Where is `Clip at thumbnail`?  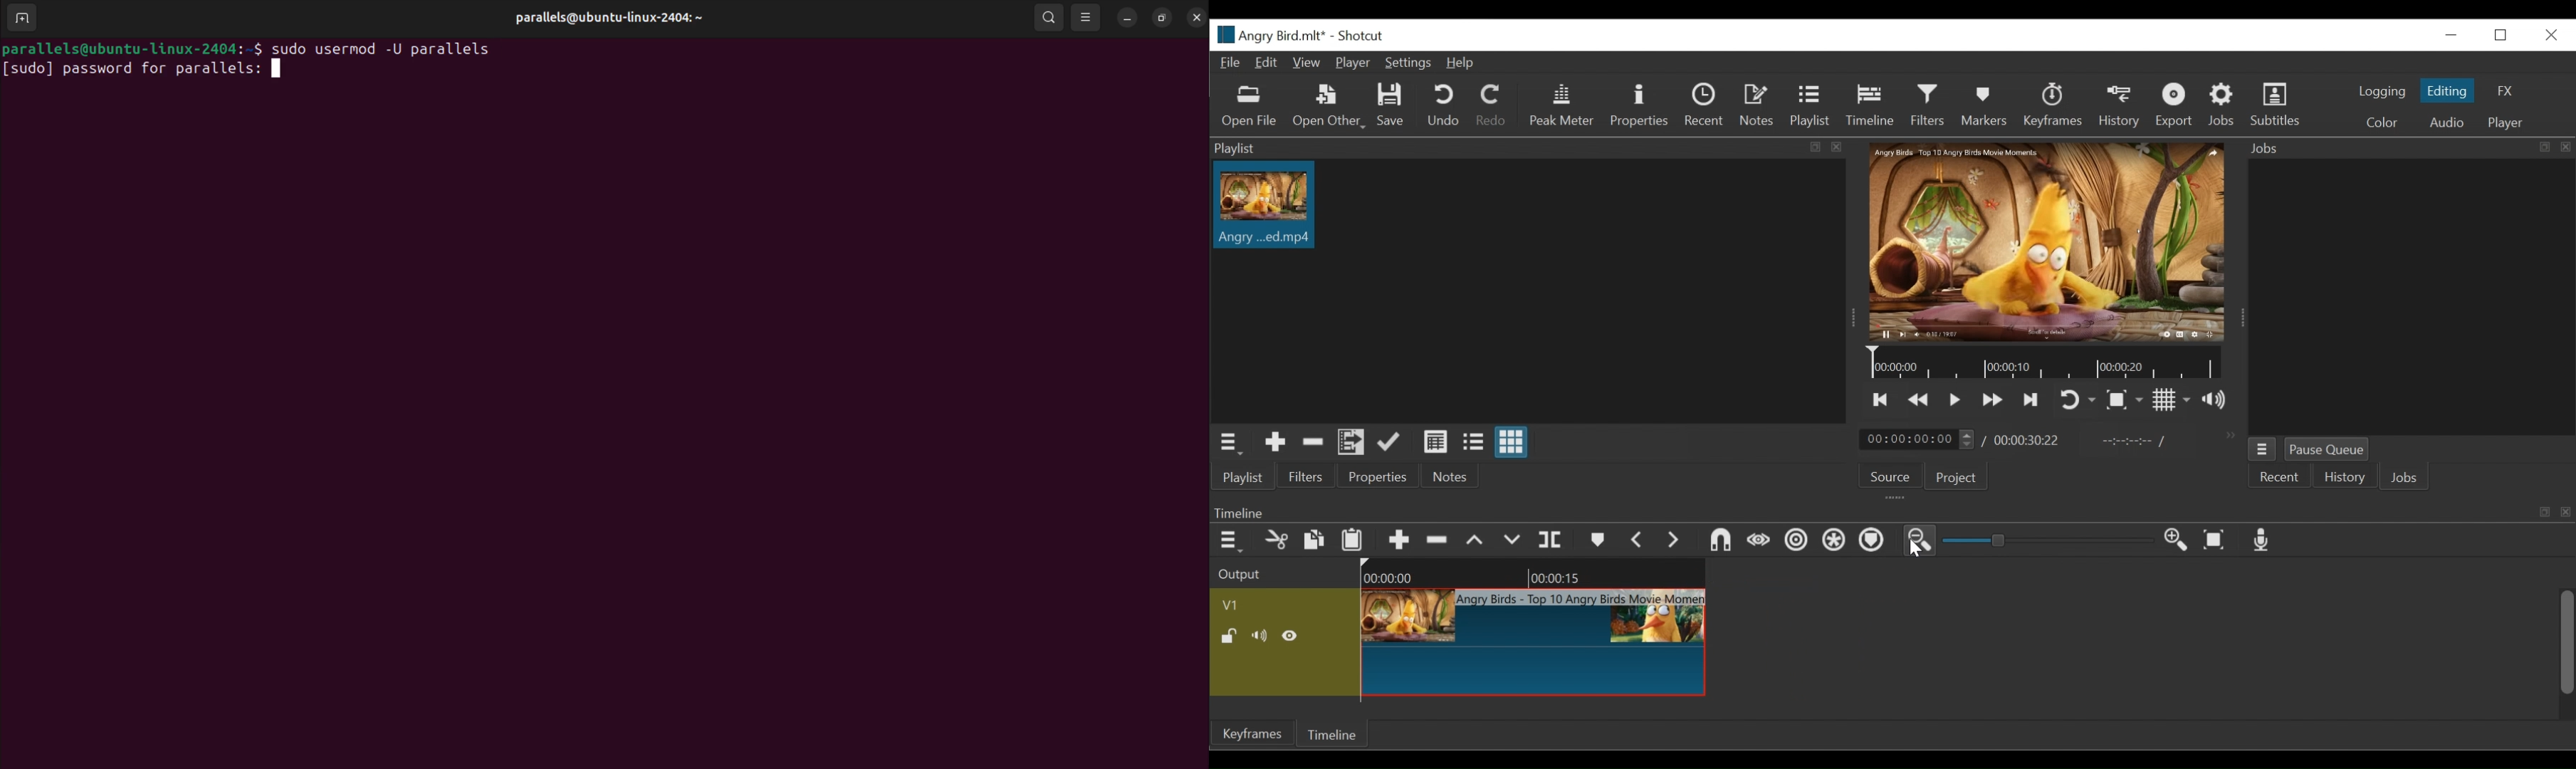 Clip at thumbnail is located at coordinates (1536, 642).